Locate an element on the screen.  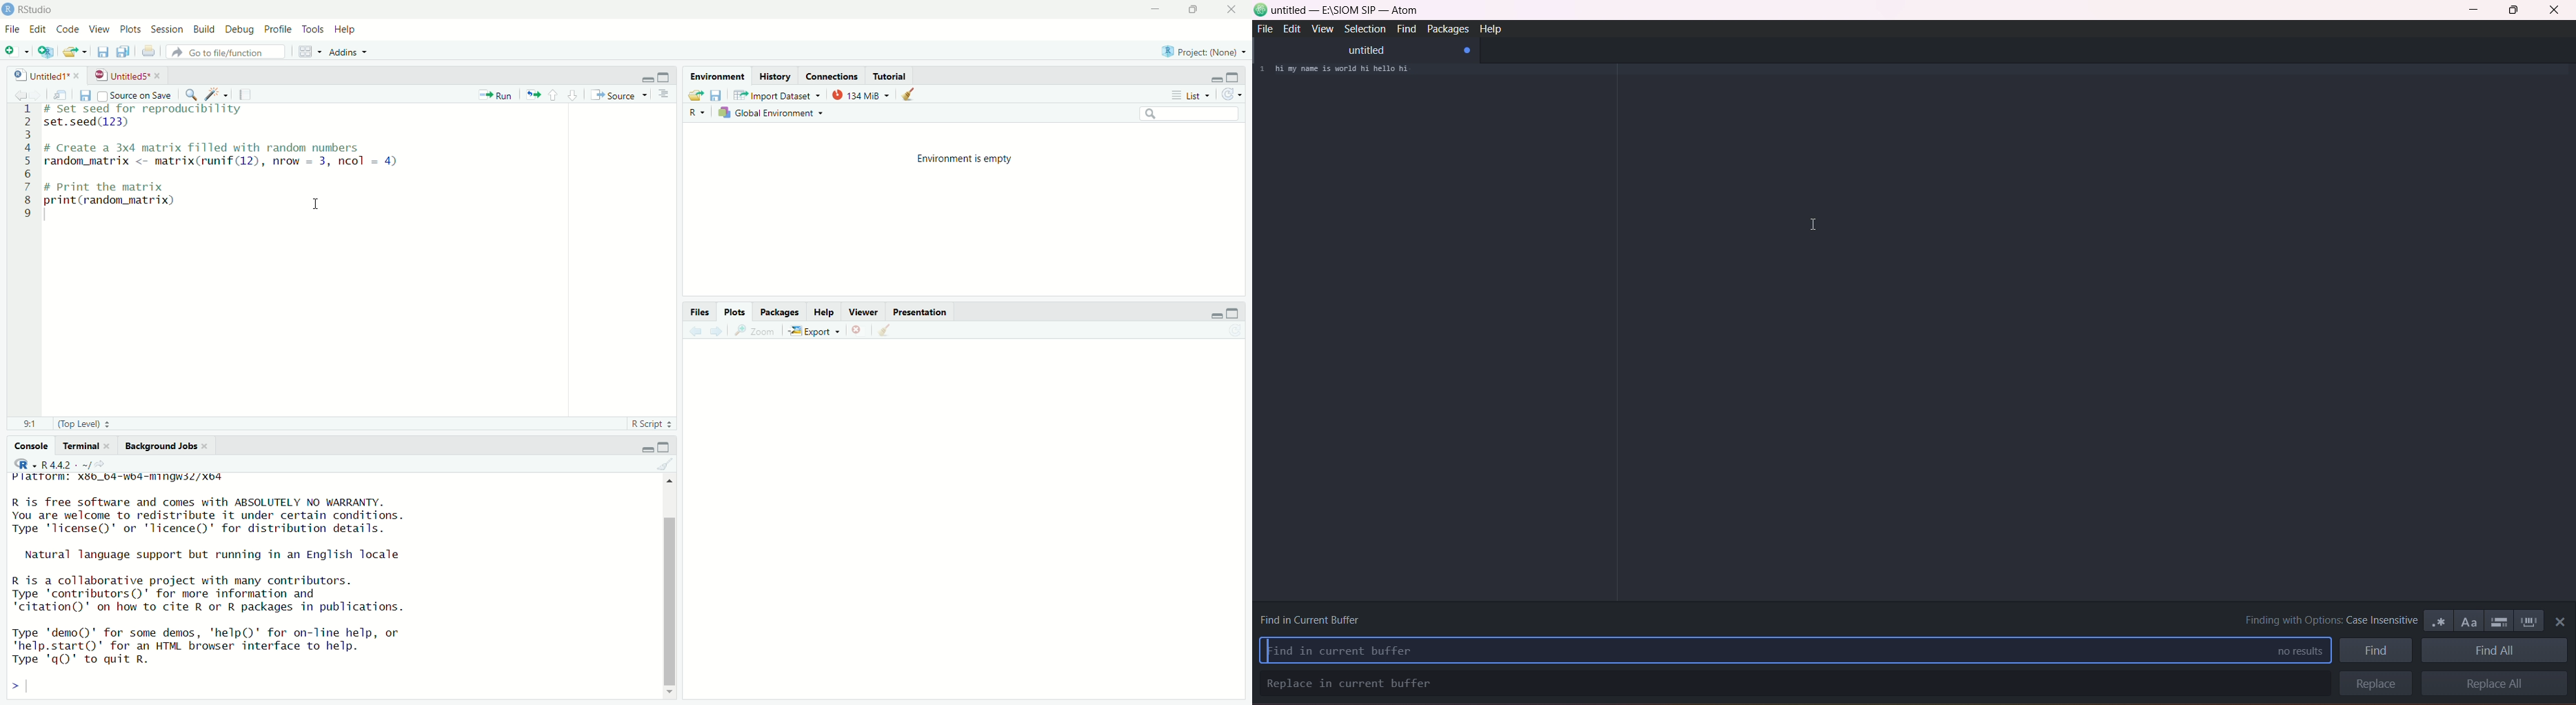
R Script + is located at coordinates (650, 422).